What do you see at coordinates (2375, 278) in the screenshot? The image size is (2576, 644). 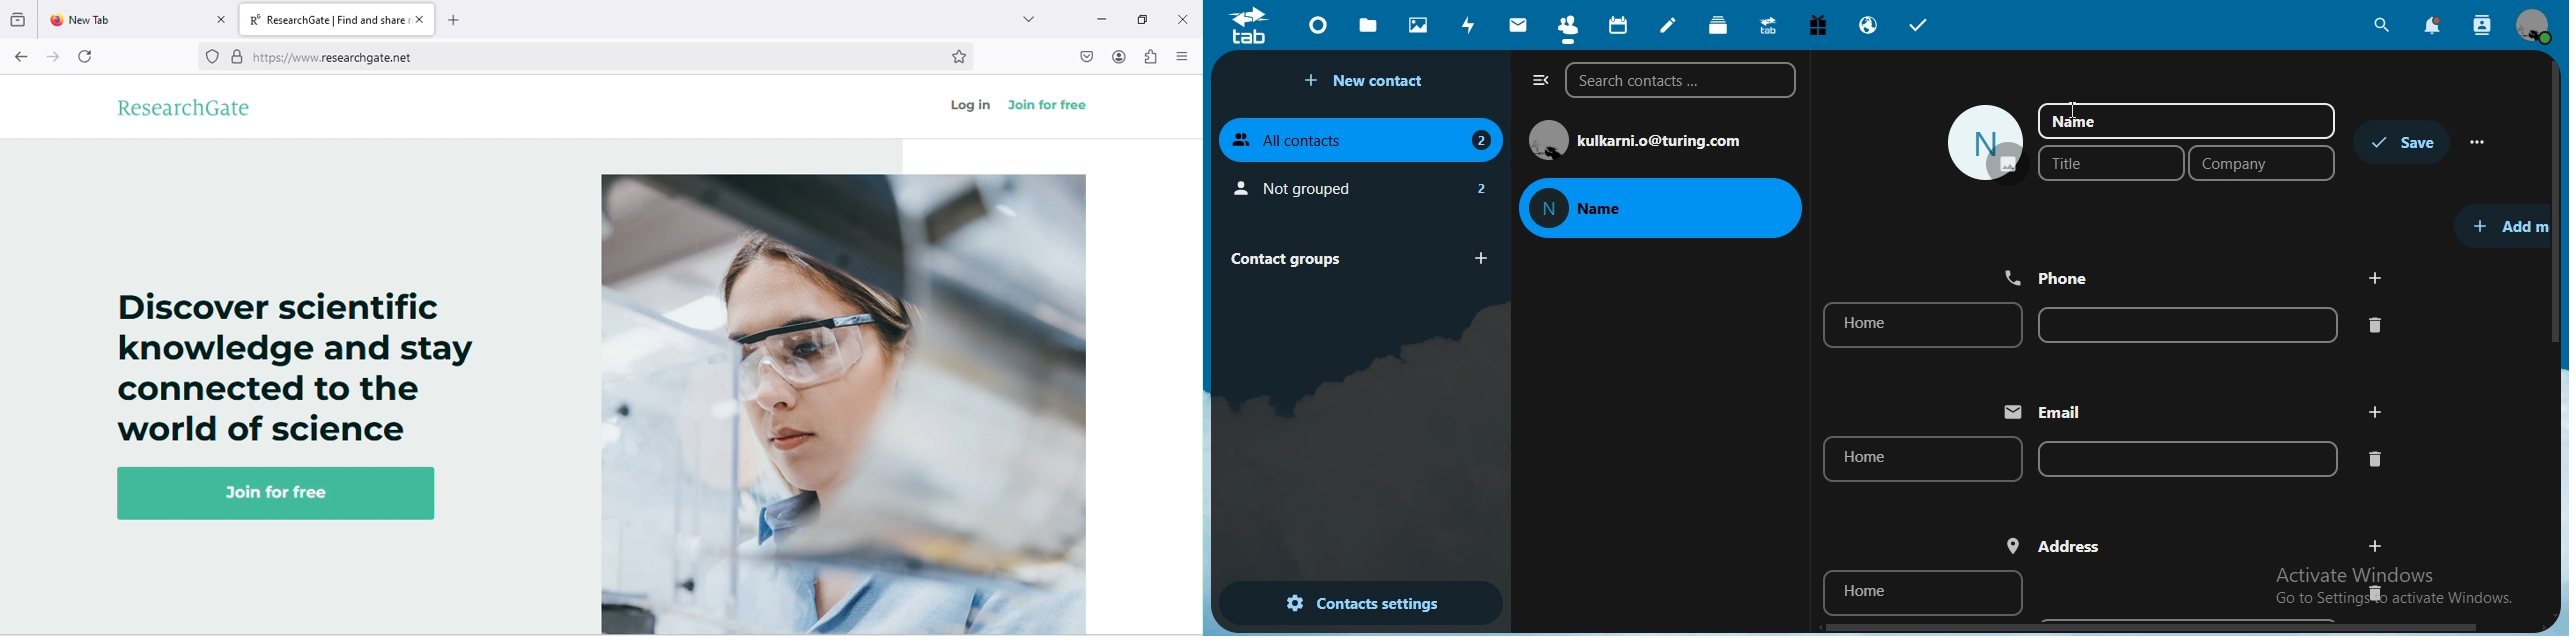 I see `add` at bounding box center [2375, 278].